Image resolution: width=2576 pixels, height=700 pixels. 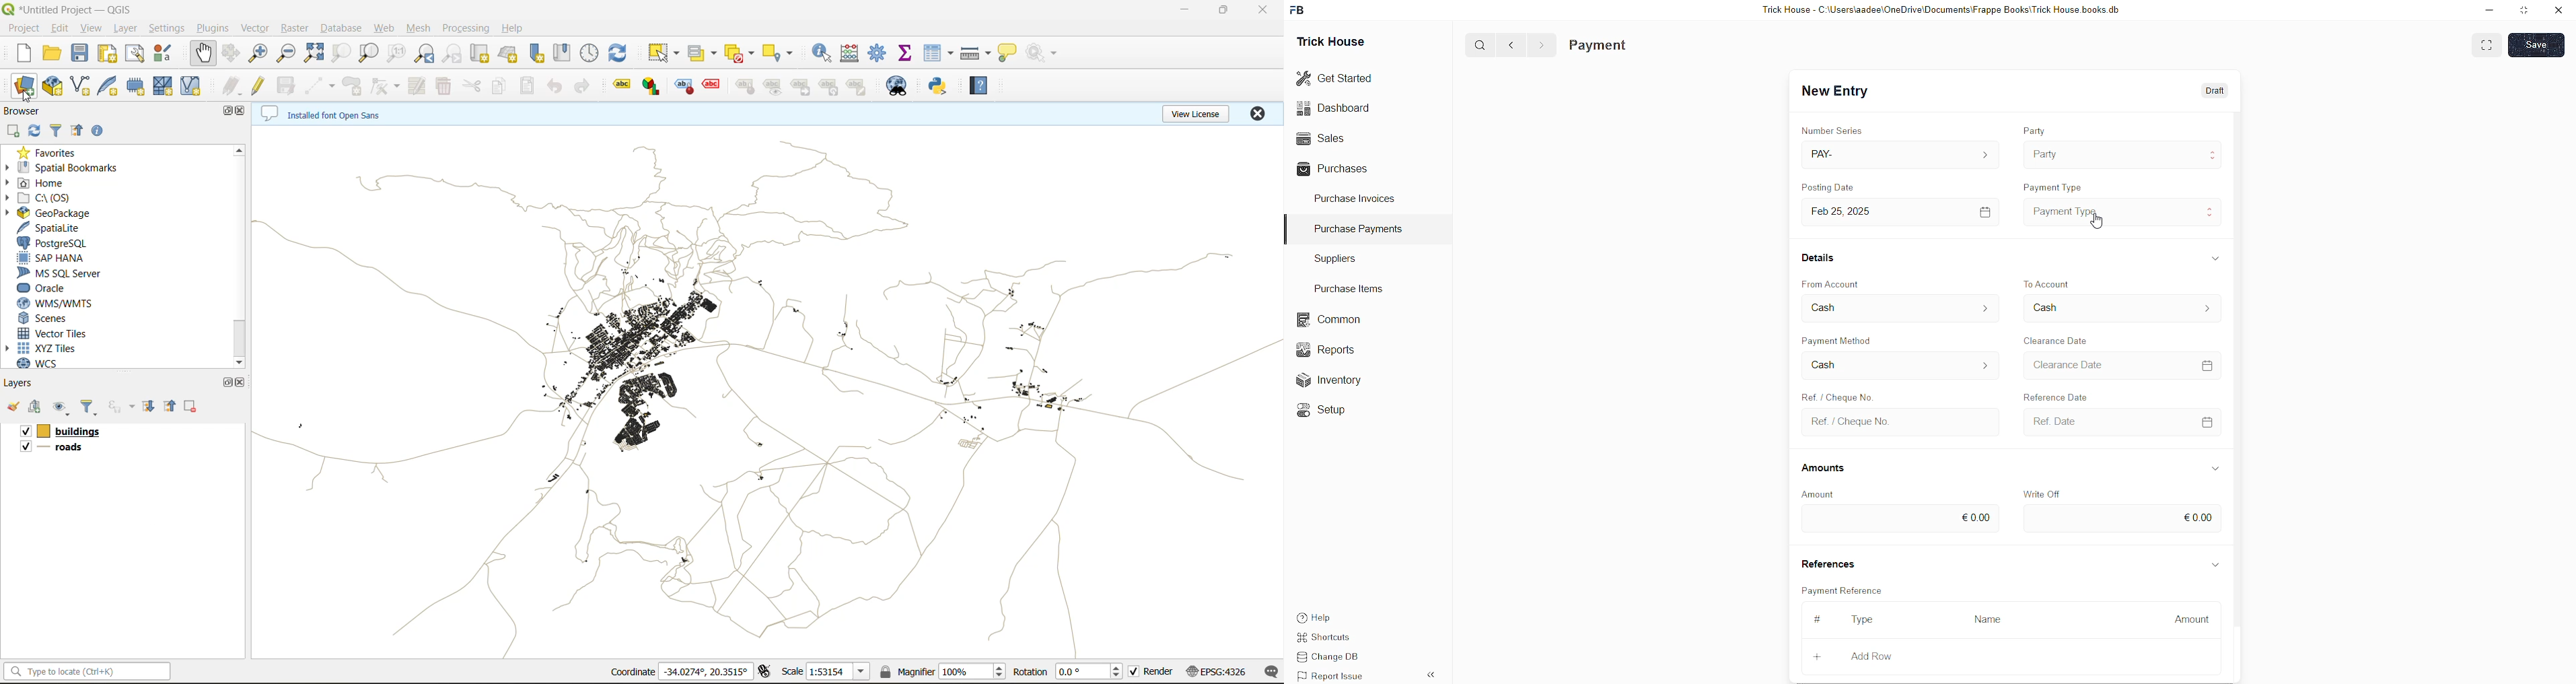 I want to click on Feb 25, 2025, so click(x=1851, y=211).